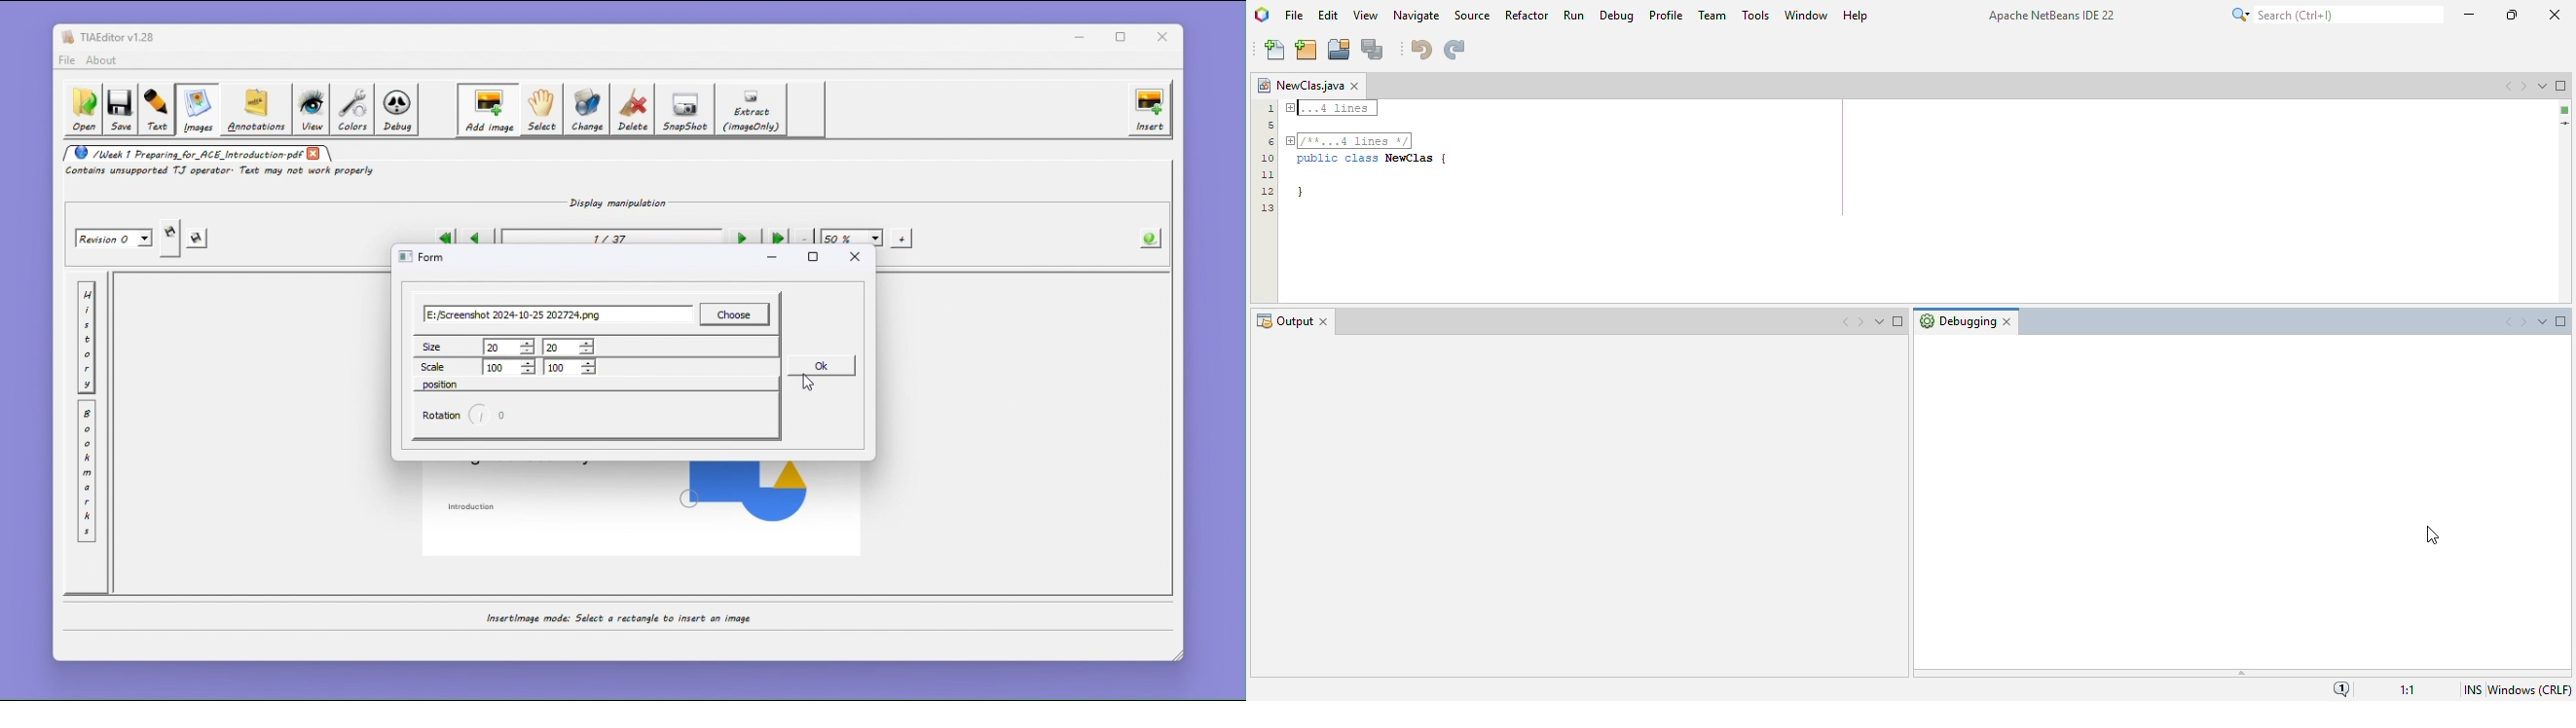 The width and height of the screenshot is (2576, 728). I want to click on new project, so click(1306, 50).